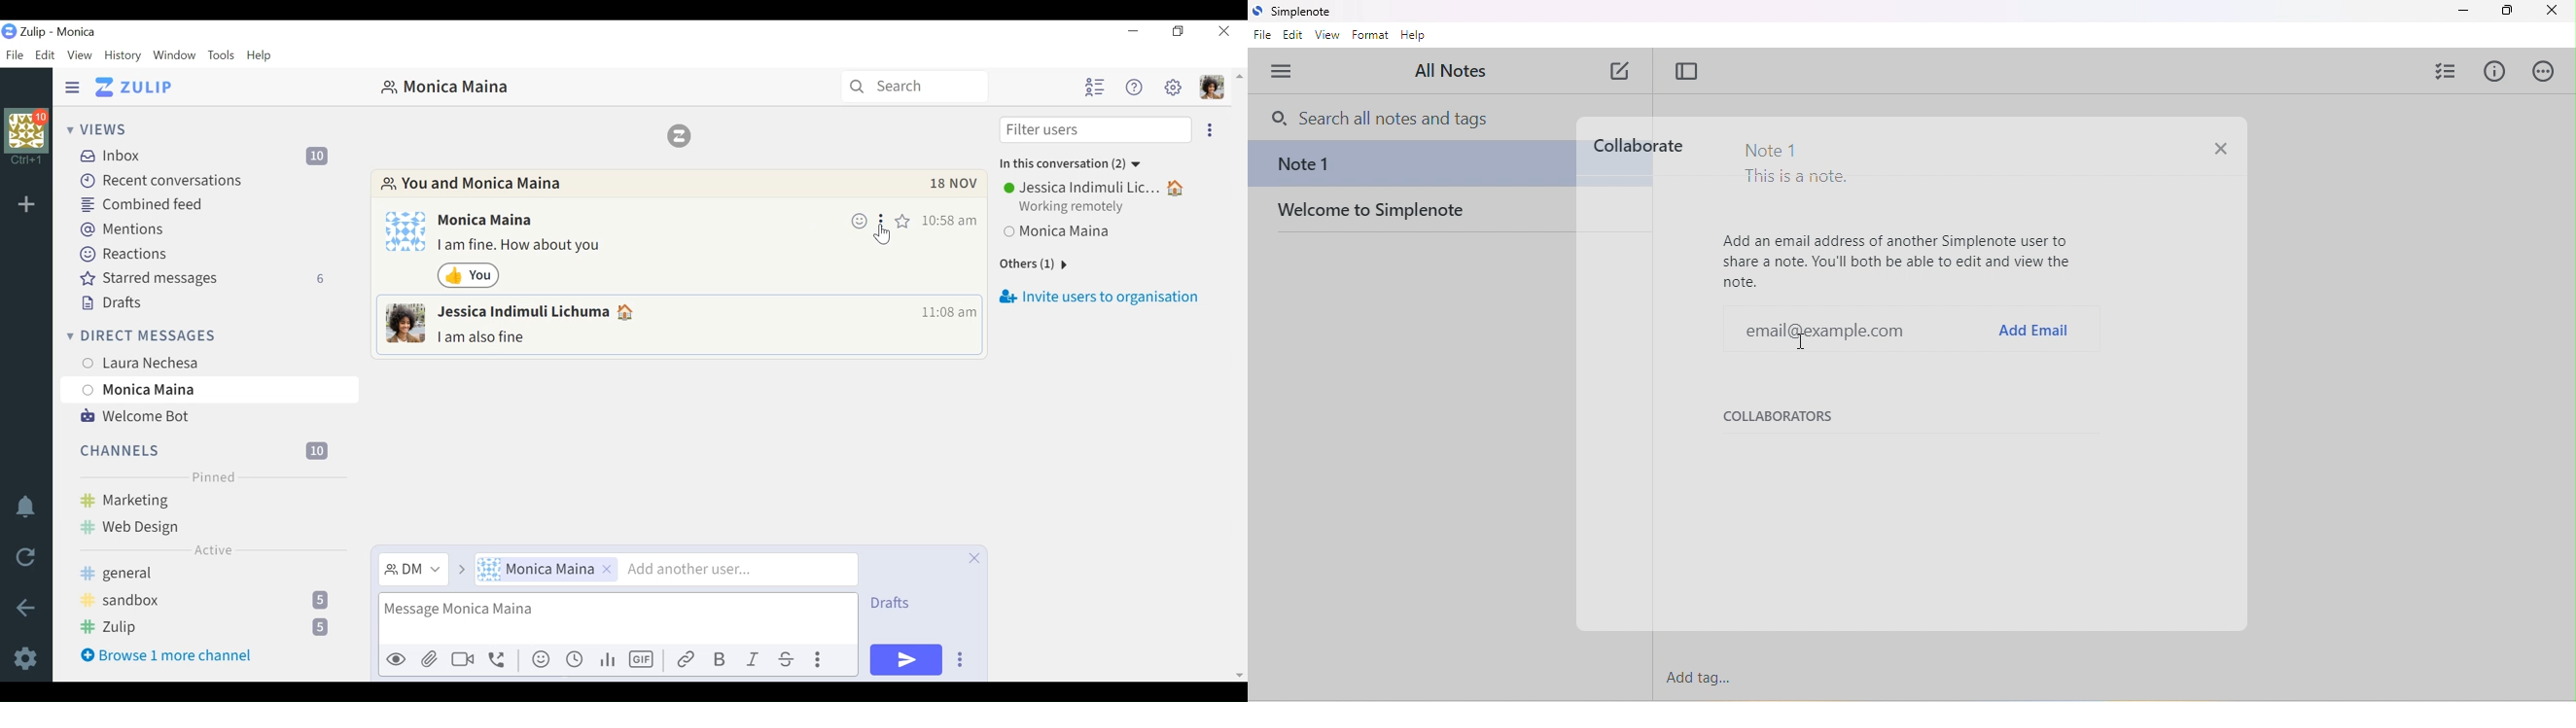 Image resolution: width=2576 pixels, height=728 pixels. Describe the element at coordinates (859, 219) in the screenshot. I see `Add emoji reaction` at that location.